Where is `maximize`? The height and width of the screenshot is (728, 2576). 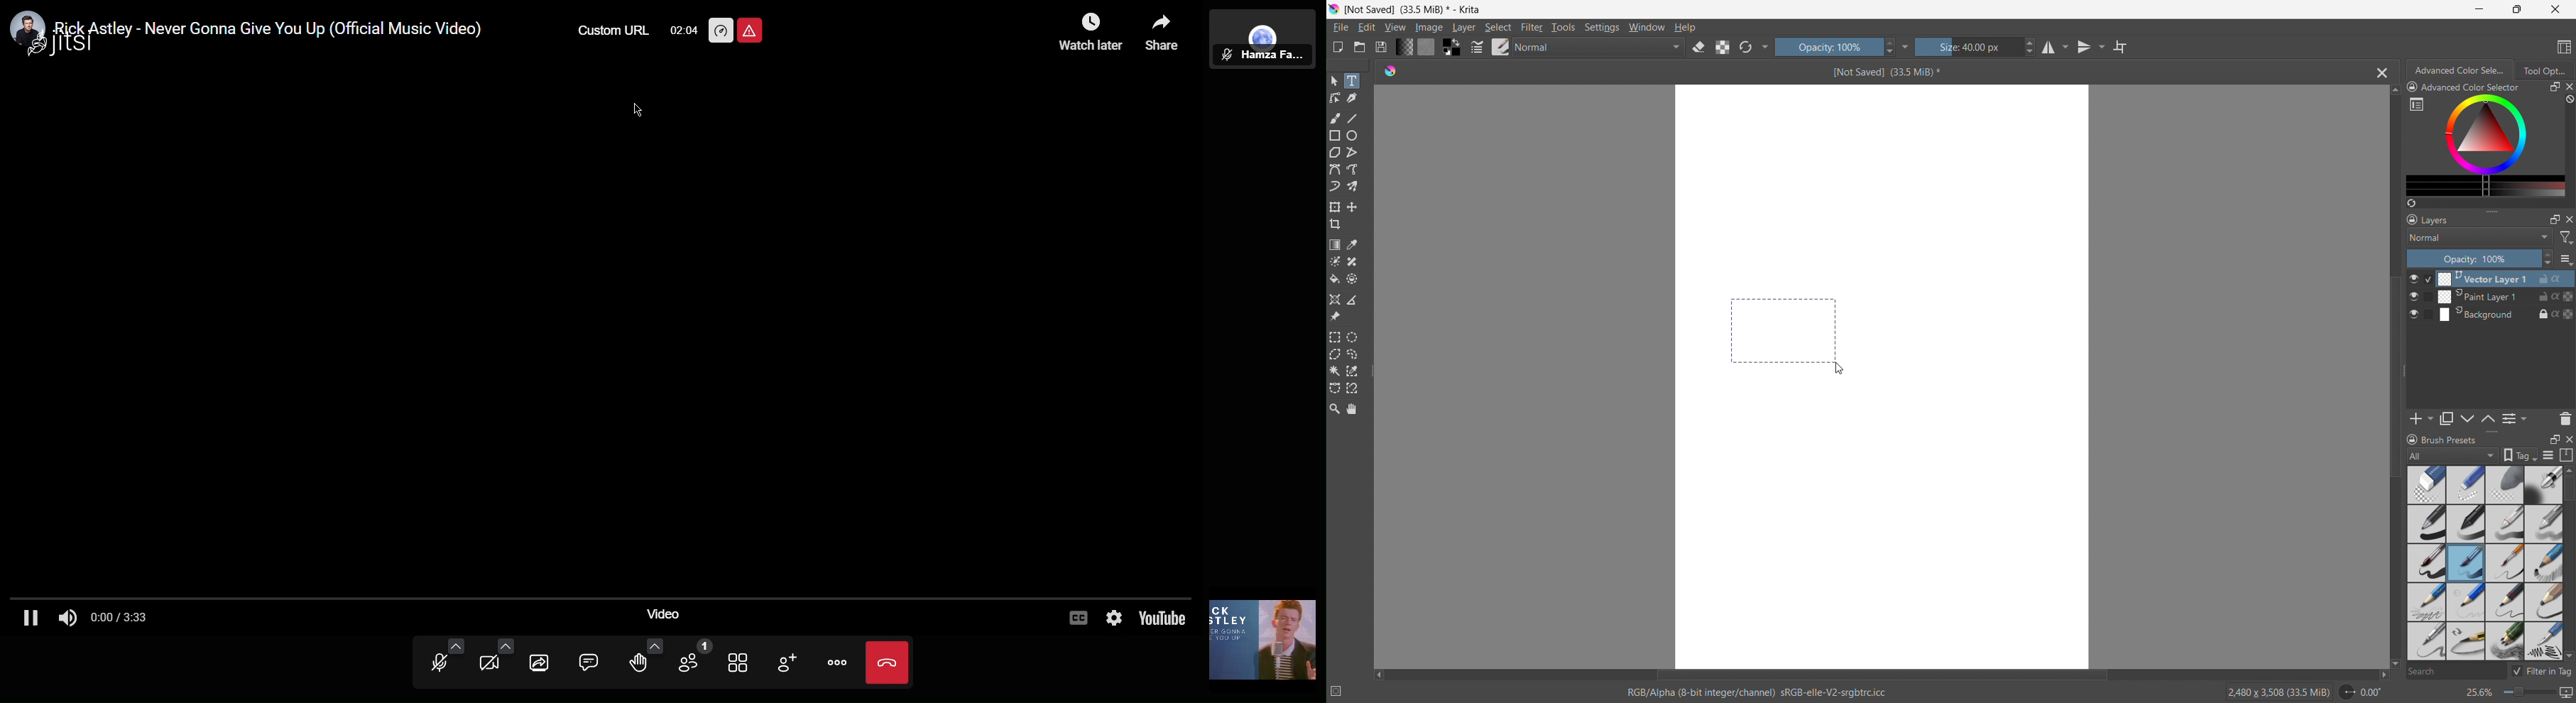 maximize is located at coordinates (2554, 87).